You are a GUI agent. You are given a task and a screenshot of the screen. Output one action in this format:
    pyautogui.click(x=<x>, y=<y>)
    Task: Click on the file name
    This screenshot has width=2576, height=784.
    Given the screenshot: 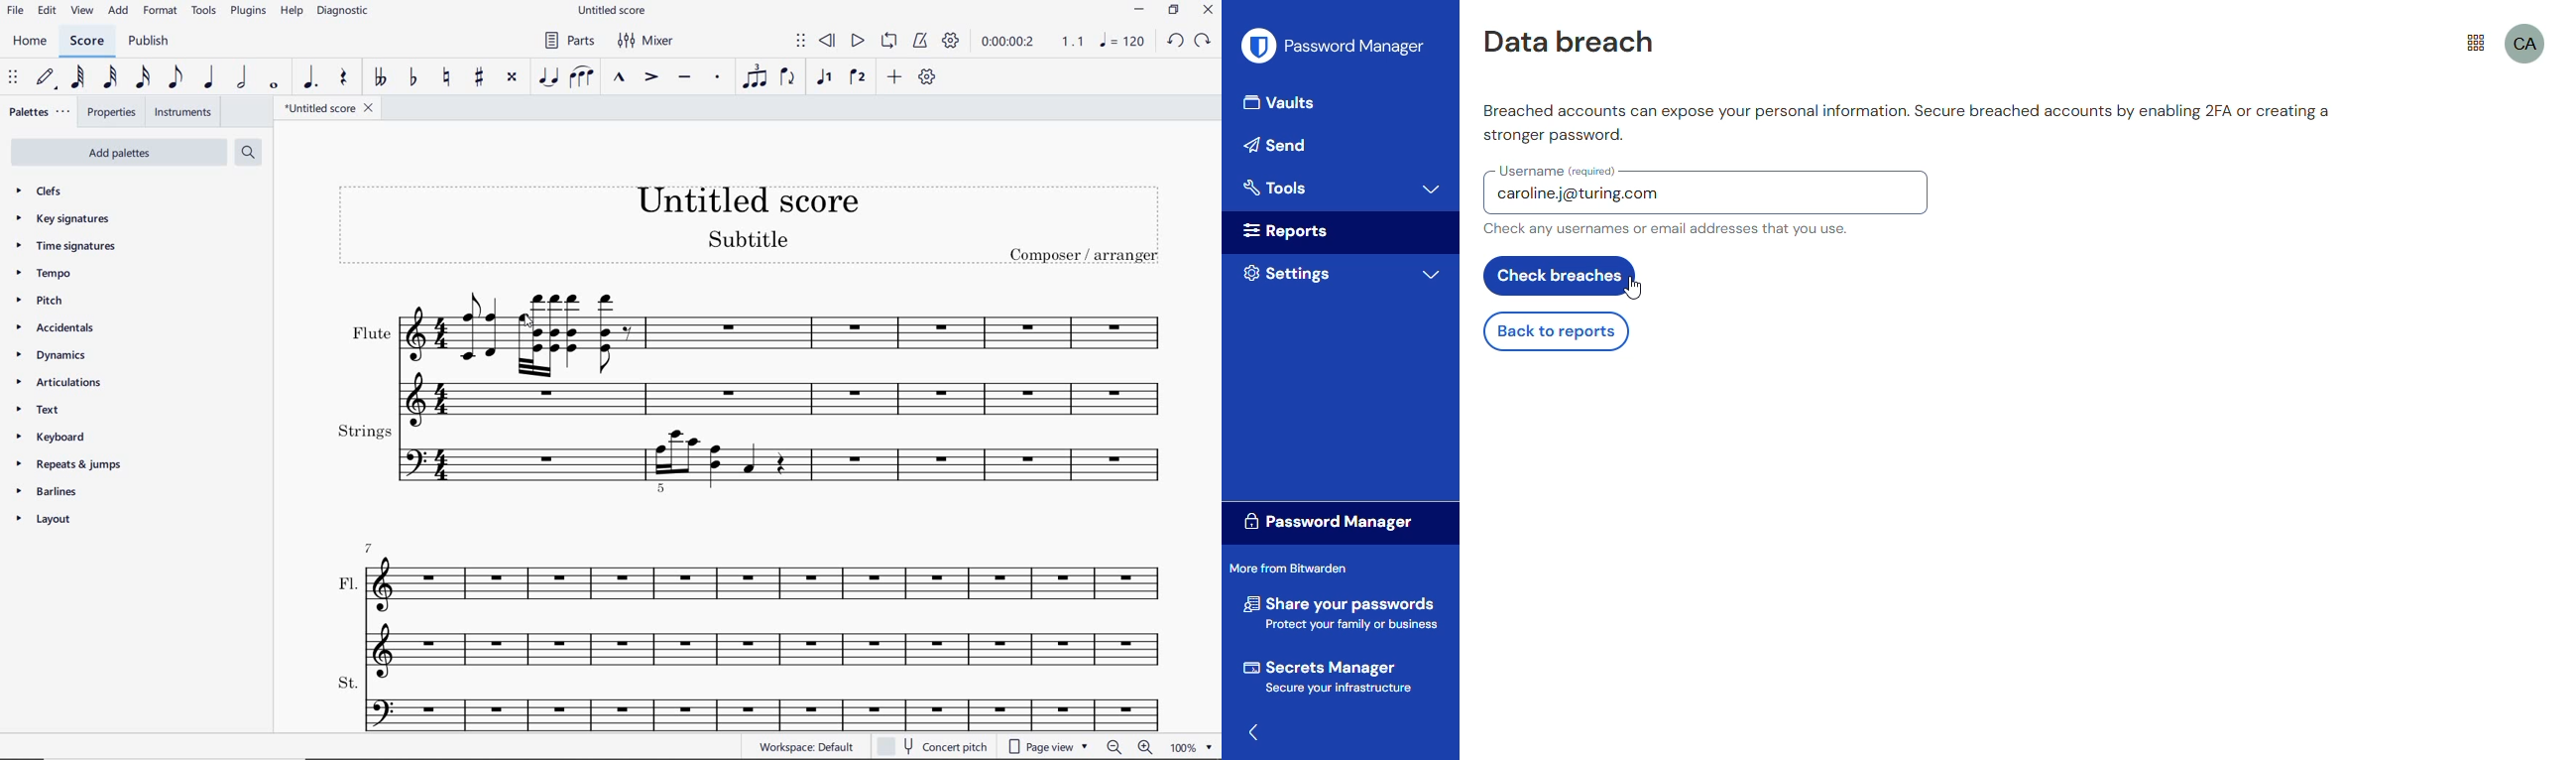 What is the action you would take?
    pyautogui.click(x=331, y=110)
    